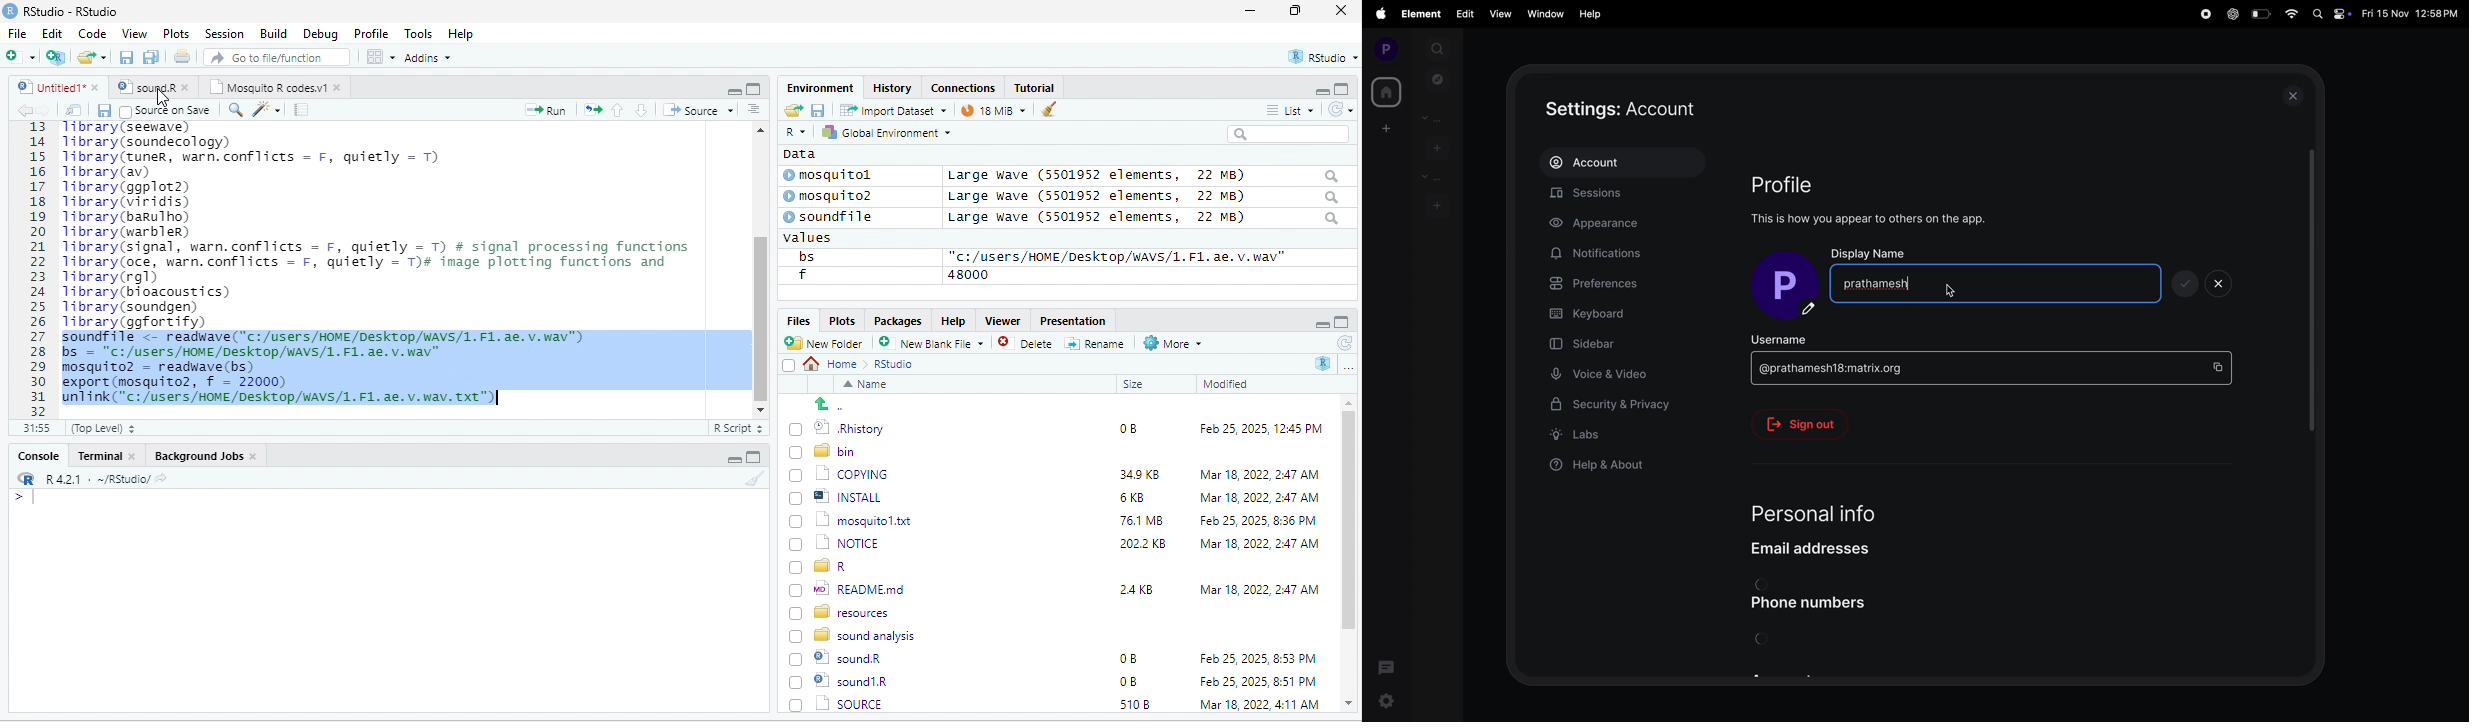 This screenshot has width=2492, height=728. What do you see at coordinates (1121, 426) in the screenshot?
I see `0B` at bounding box center [1121, 426].